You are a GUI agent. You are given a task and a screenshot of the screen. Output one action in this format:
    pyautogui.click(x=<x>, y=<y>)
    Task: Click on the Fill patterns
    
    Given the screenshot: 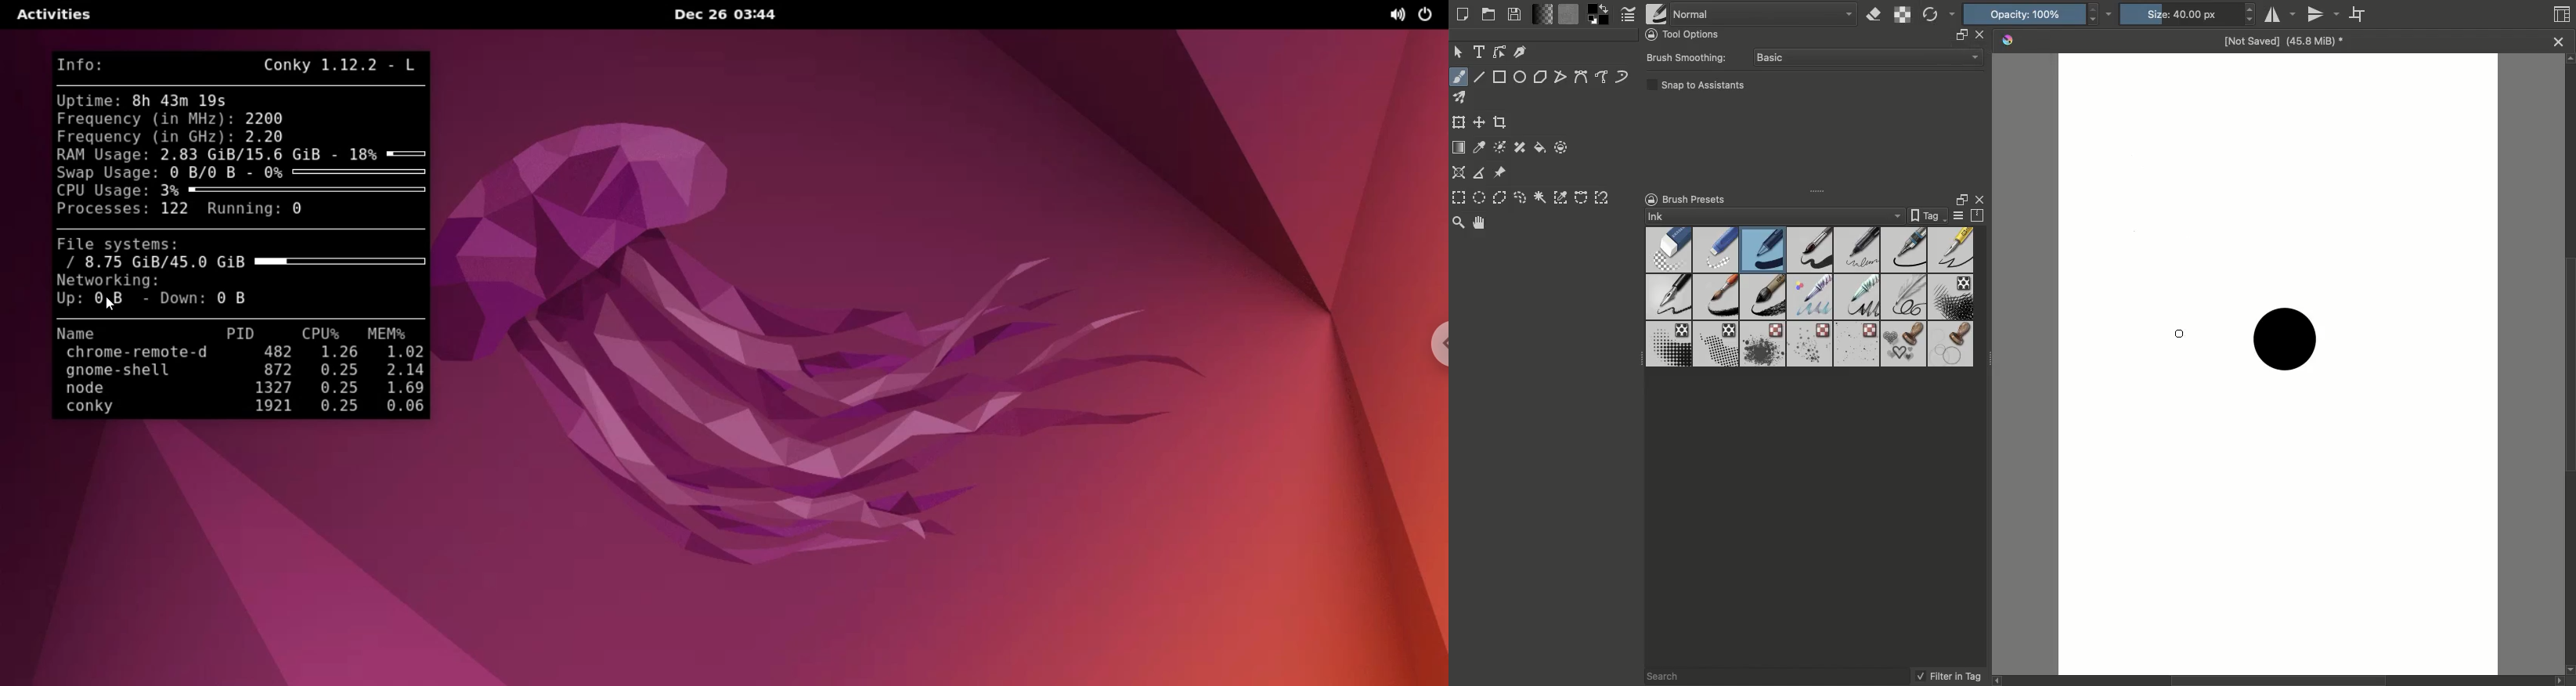 What is the action you would take?
    pyautogui.click(x=1570, y=16)
    